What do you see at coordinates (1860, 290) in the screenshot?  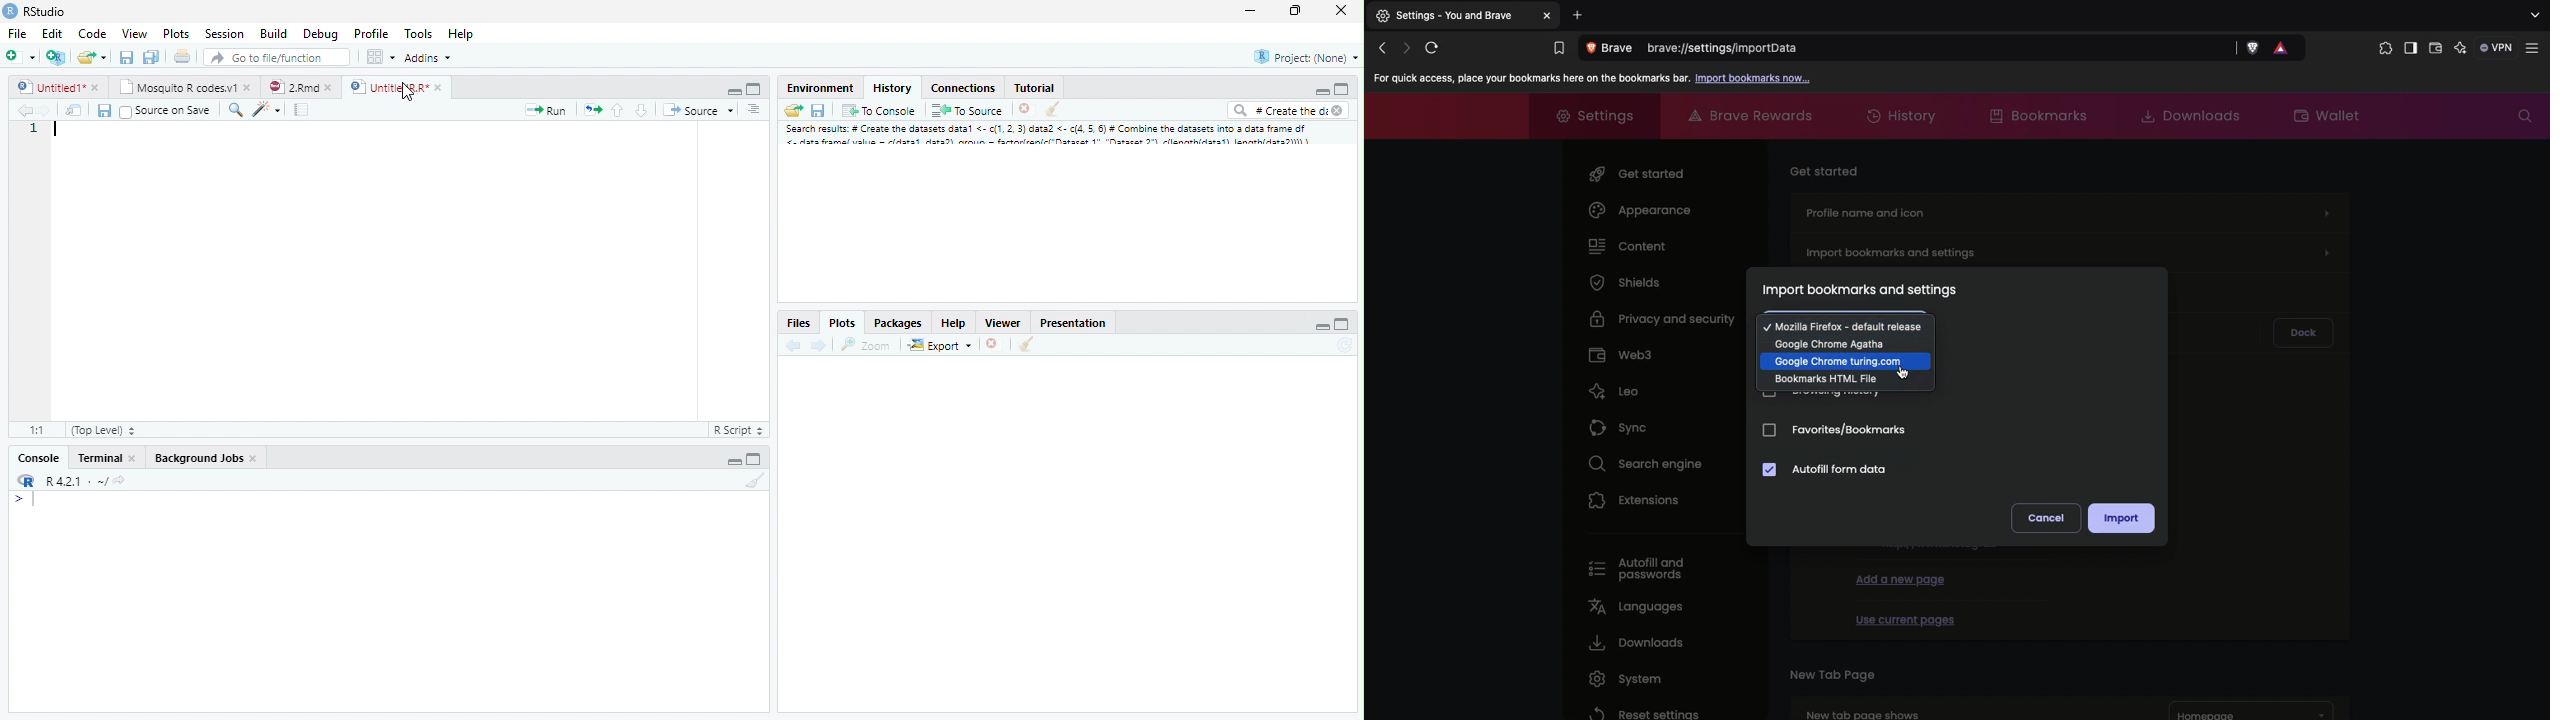 I see `Import bookmarks and settings` at bounding box center [1860, 290].